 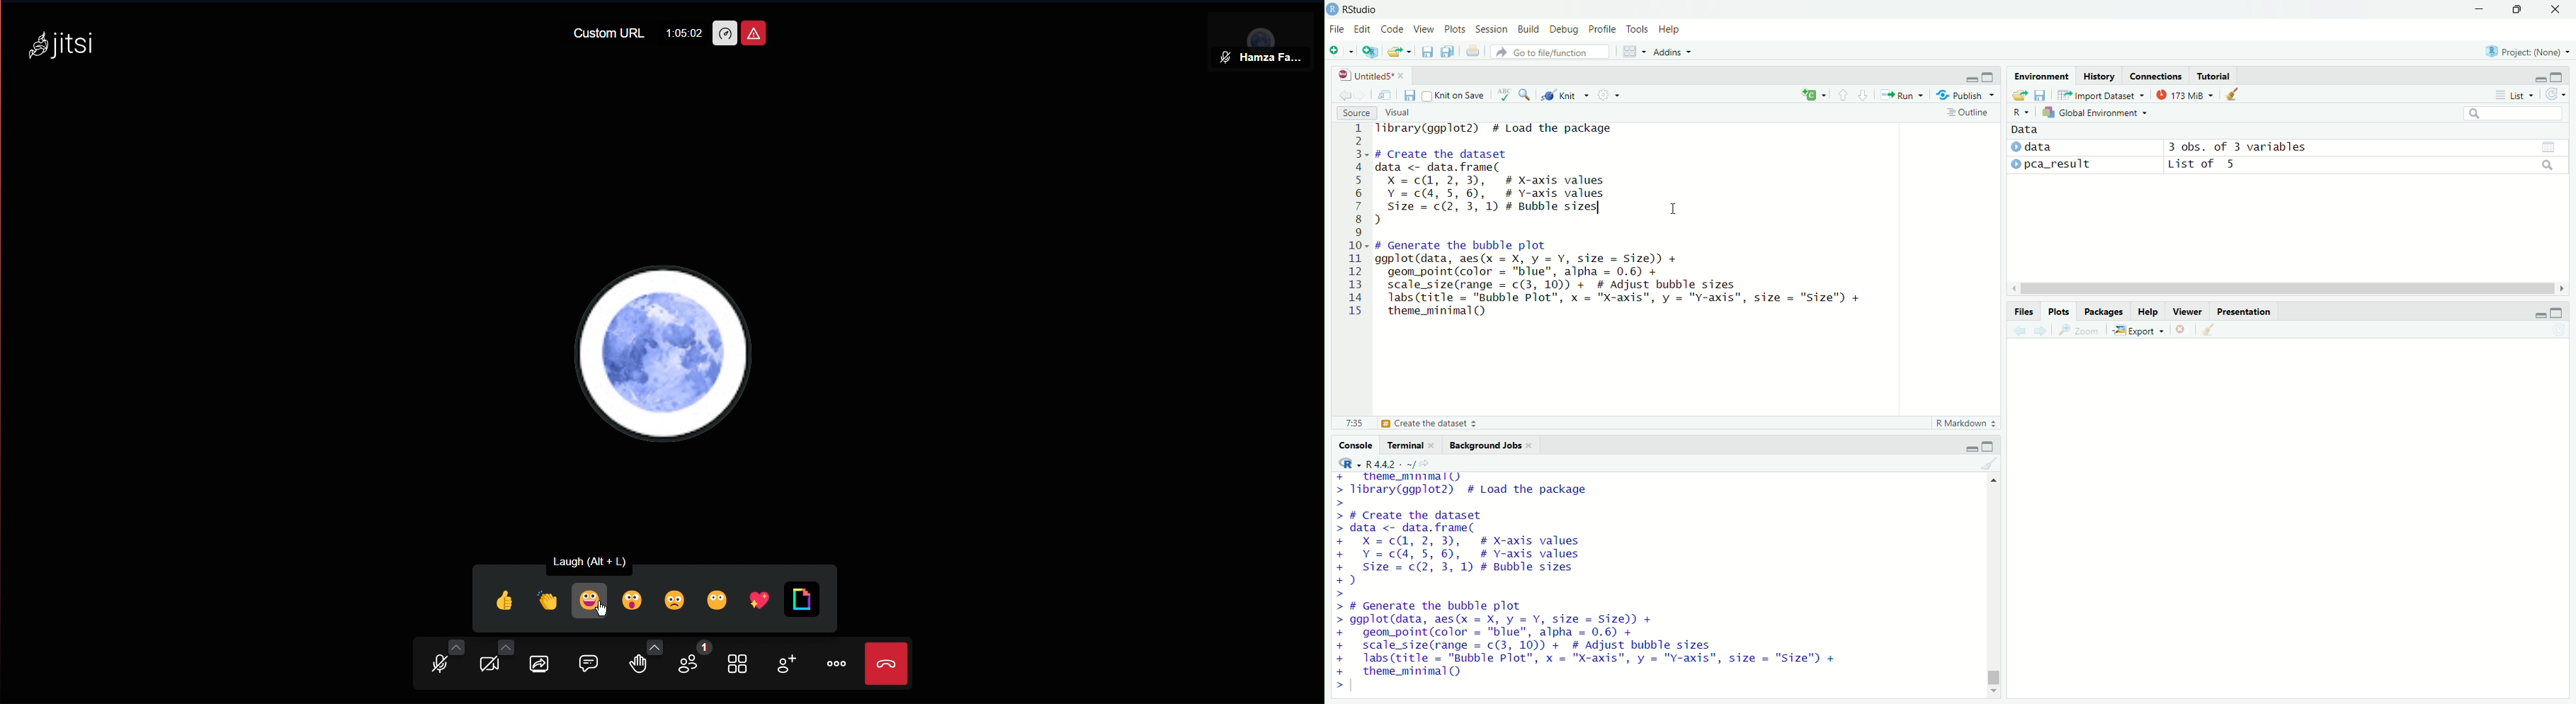 What do you see at coordinates (2288, 289) in the screenshot?
I see `horizontal scrollbar` at bounding box center [2288, 289].